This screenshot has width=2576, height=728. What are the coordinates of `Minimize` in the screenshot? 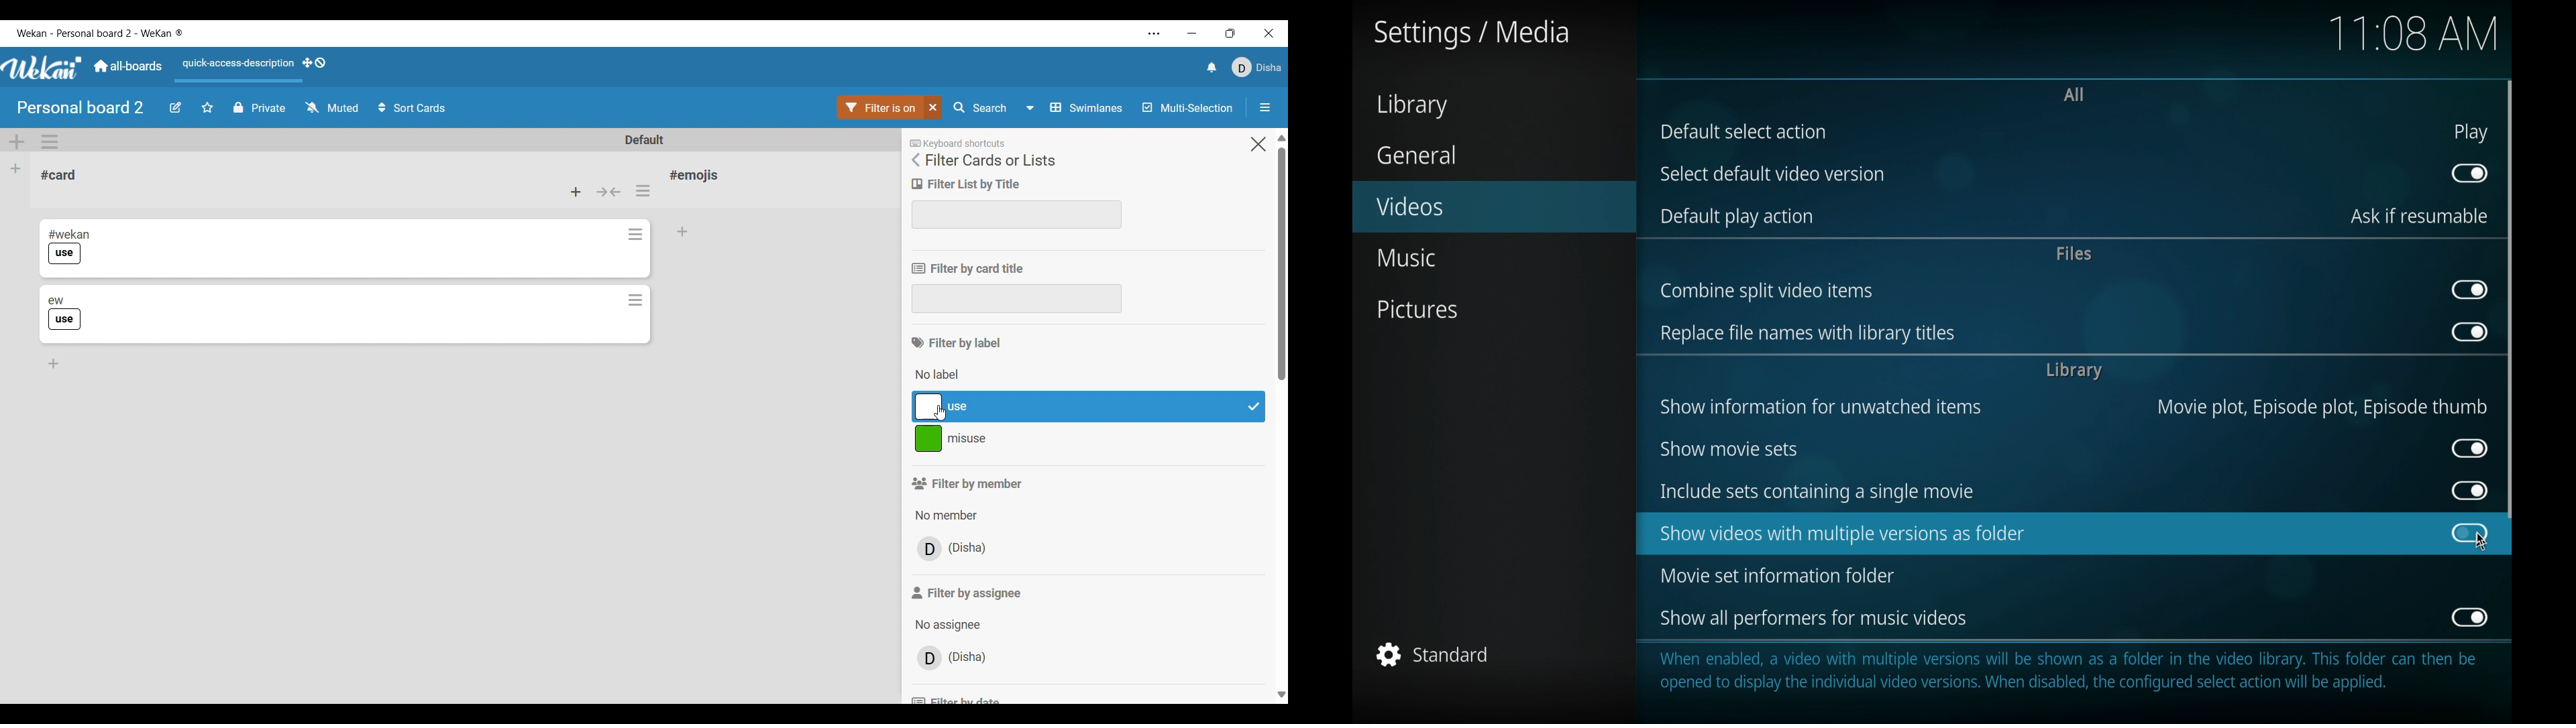 It's located at (1191, 34).